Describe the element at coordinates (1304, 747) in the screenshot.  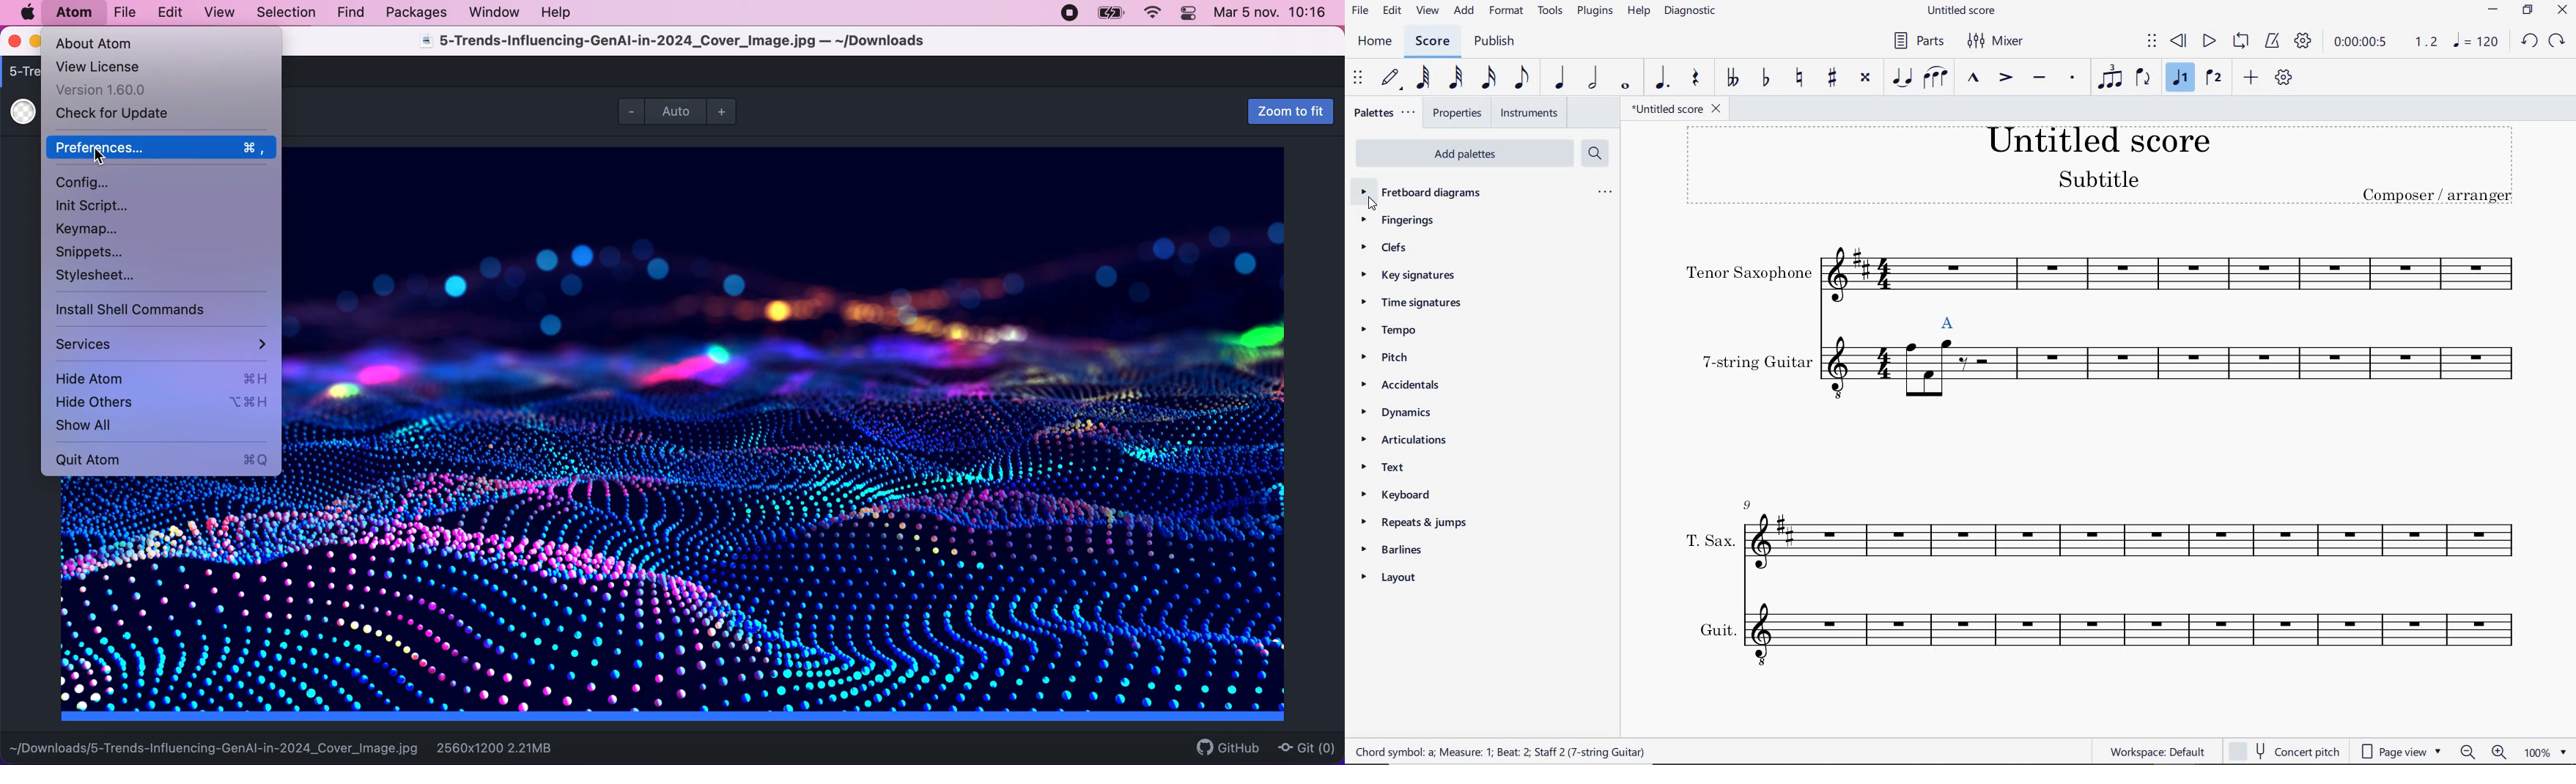
I see `Git (0)` at that location.